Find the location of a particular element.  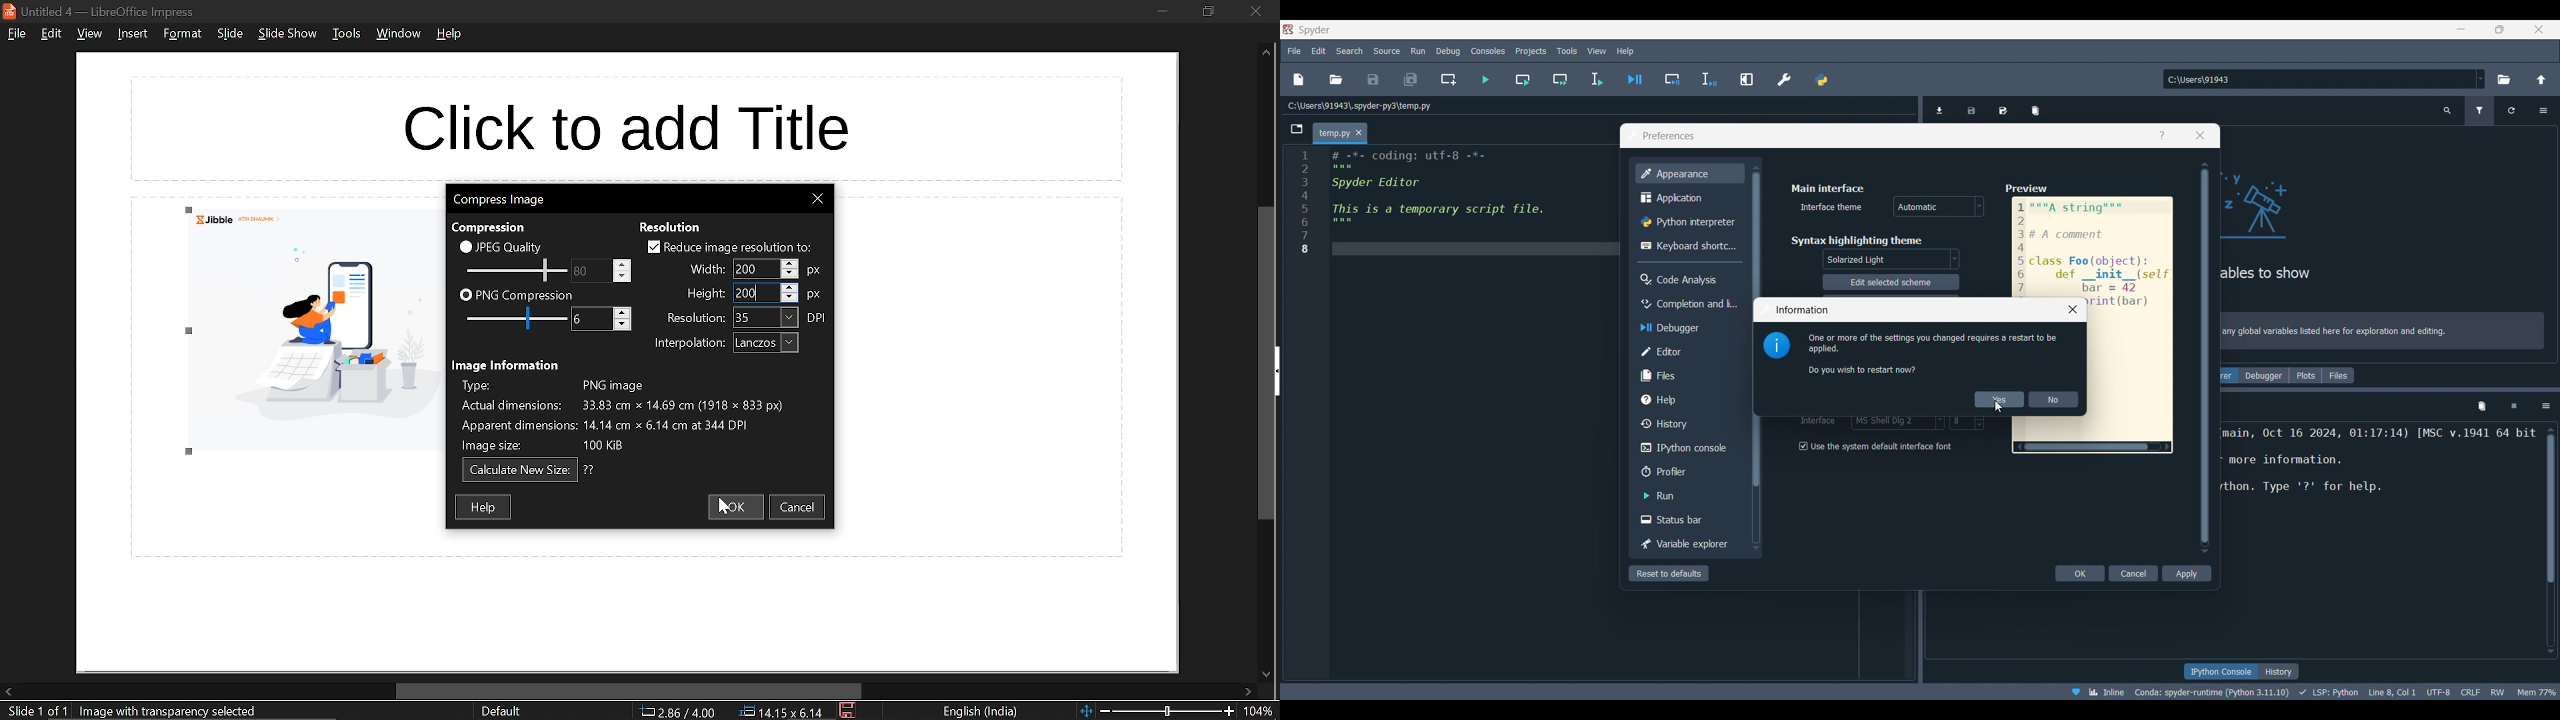

current window is located at coordinates (104, 11).